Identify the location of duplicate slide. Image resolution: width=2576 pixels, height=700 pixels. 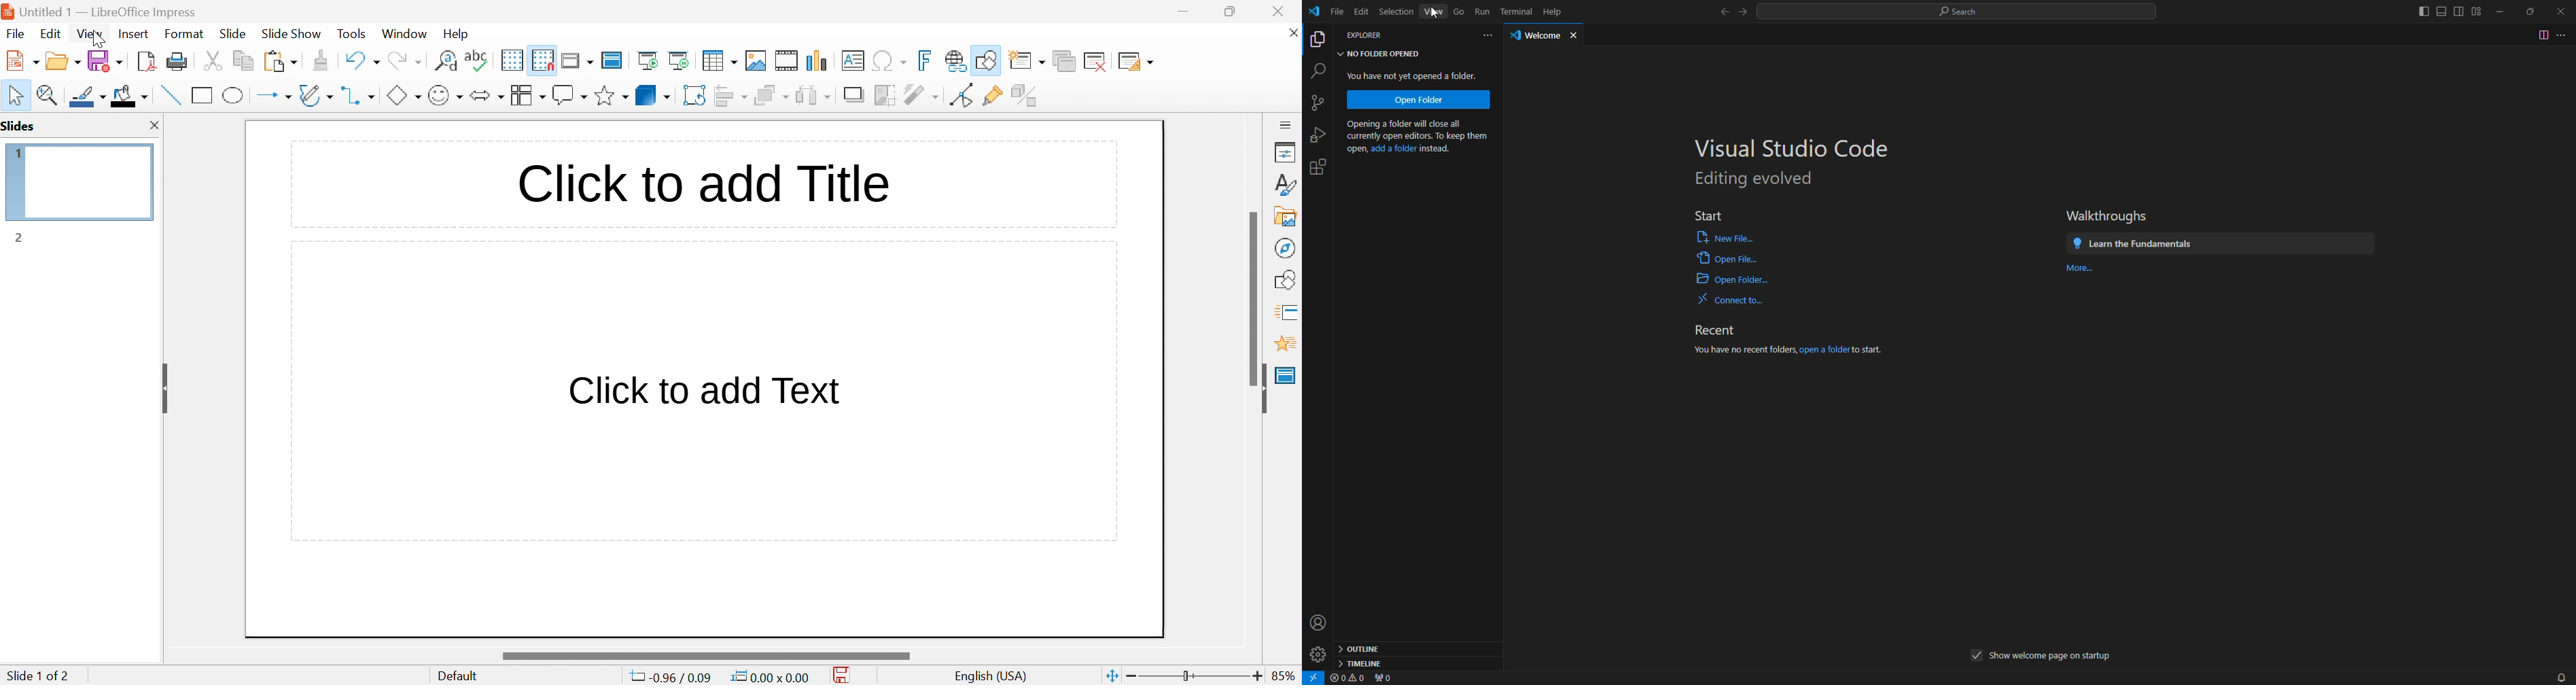
(1063, 61).